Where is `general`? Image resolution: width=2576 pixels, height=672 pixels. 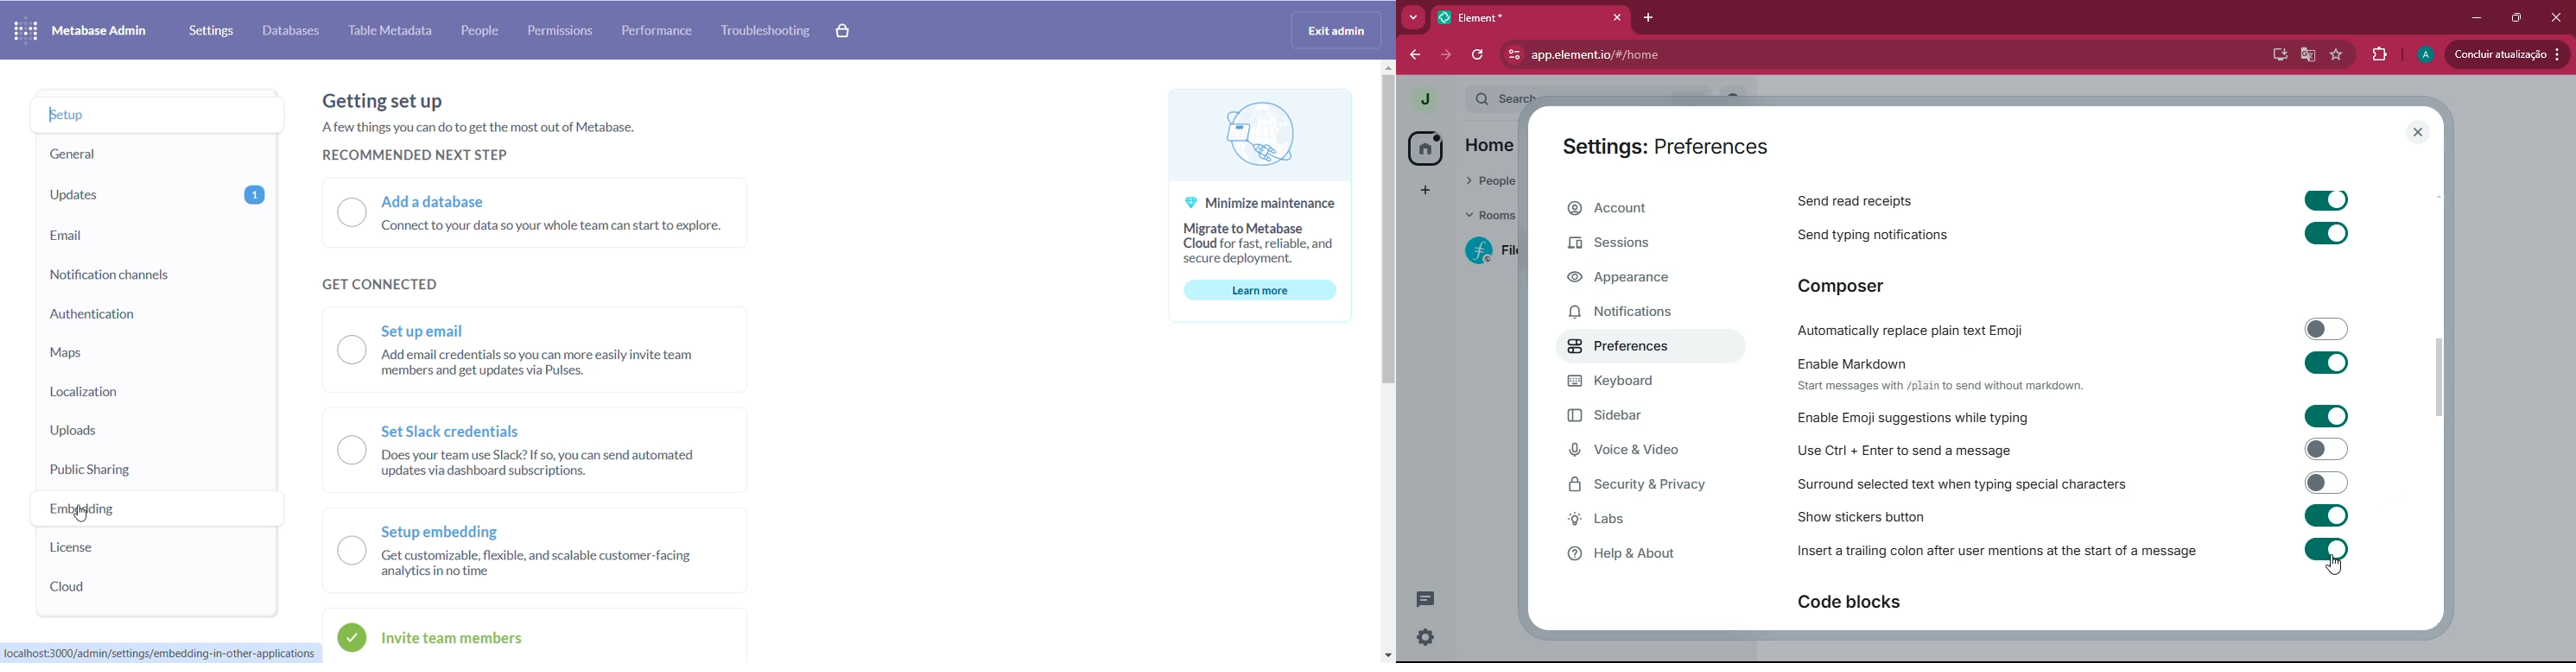 general is located at coordinates (150, 158).